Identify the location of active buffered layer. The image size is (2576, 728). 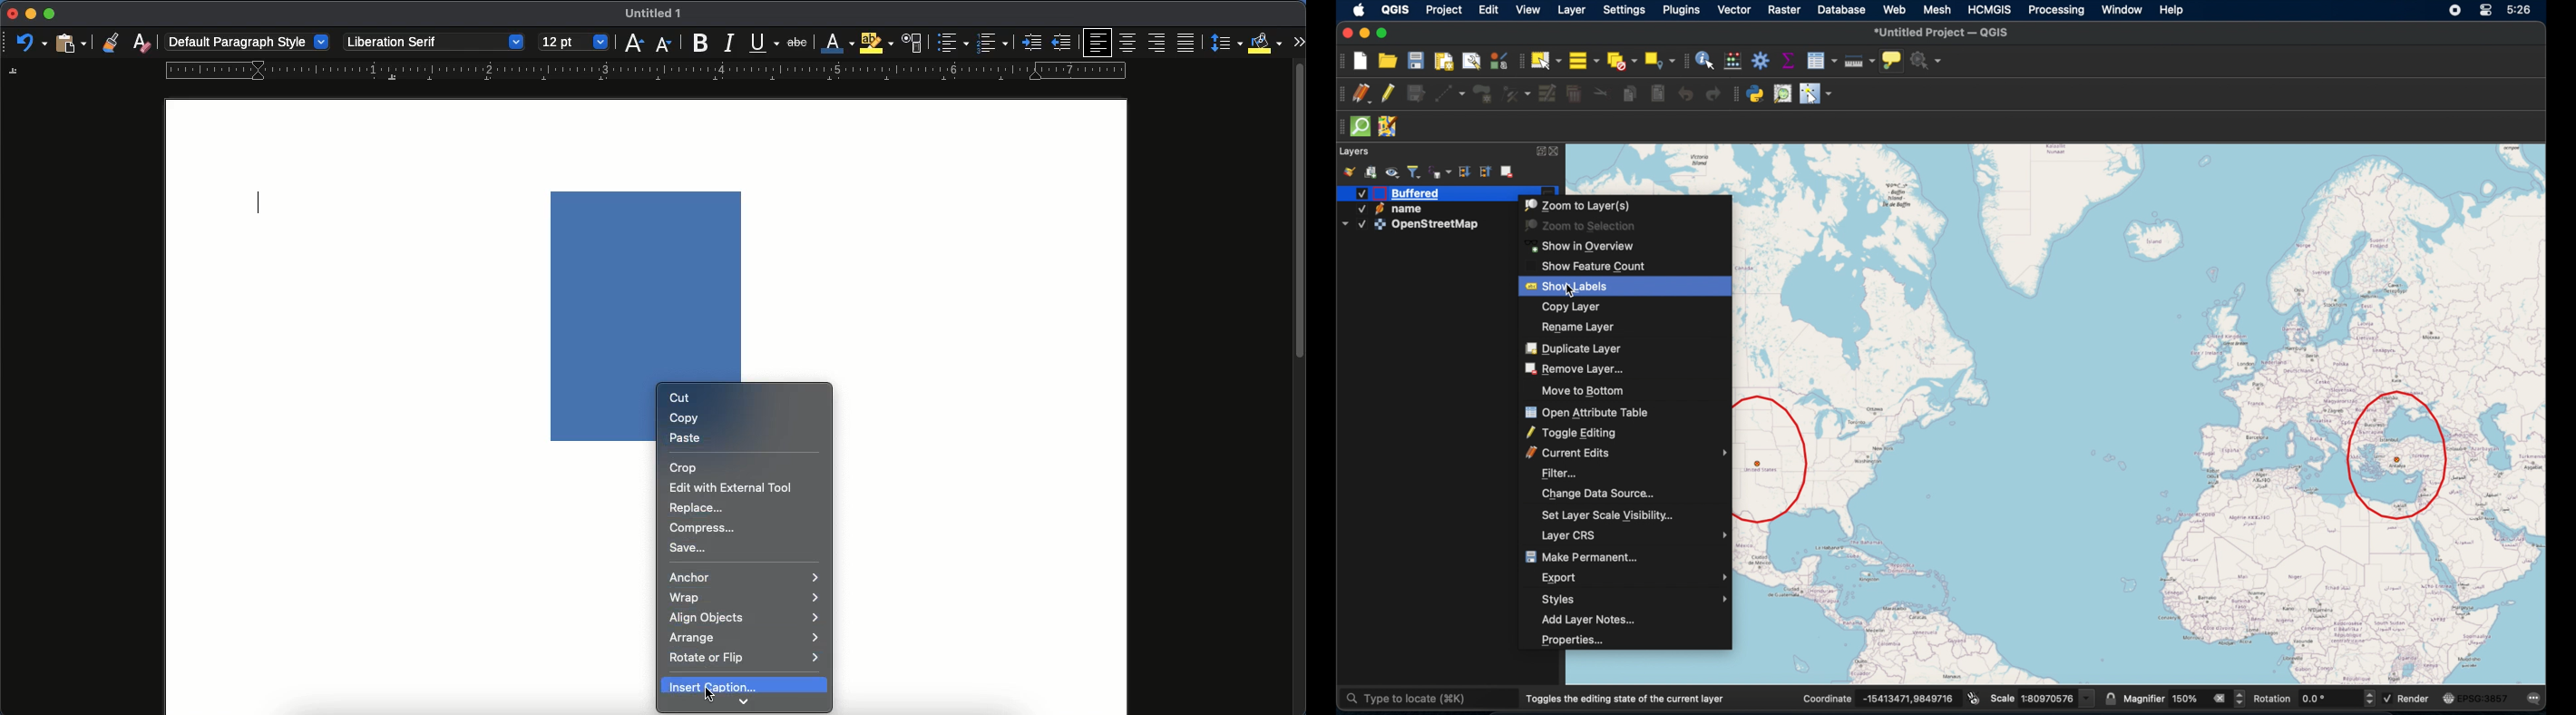
(1402, 193).